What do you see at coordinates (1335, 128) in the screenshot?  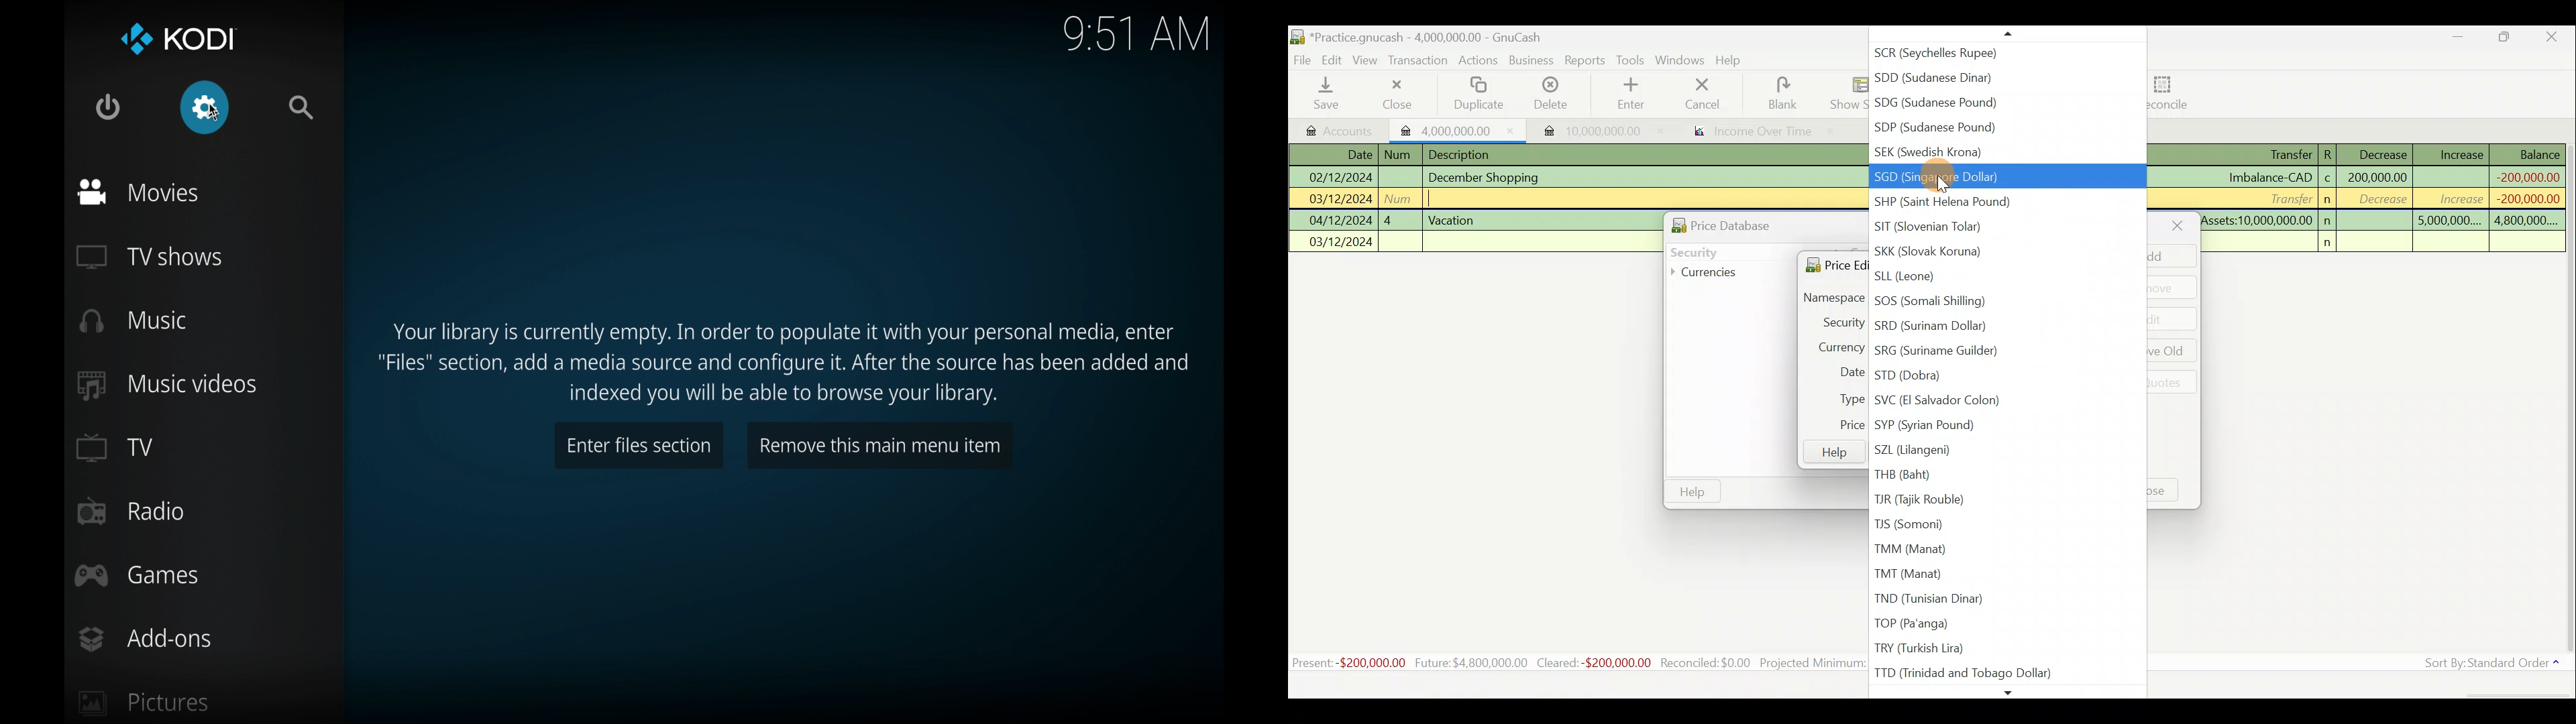 I see `Accounts` at bounding box center [1335, 128].